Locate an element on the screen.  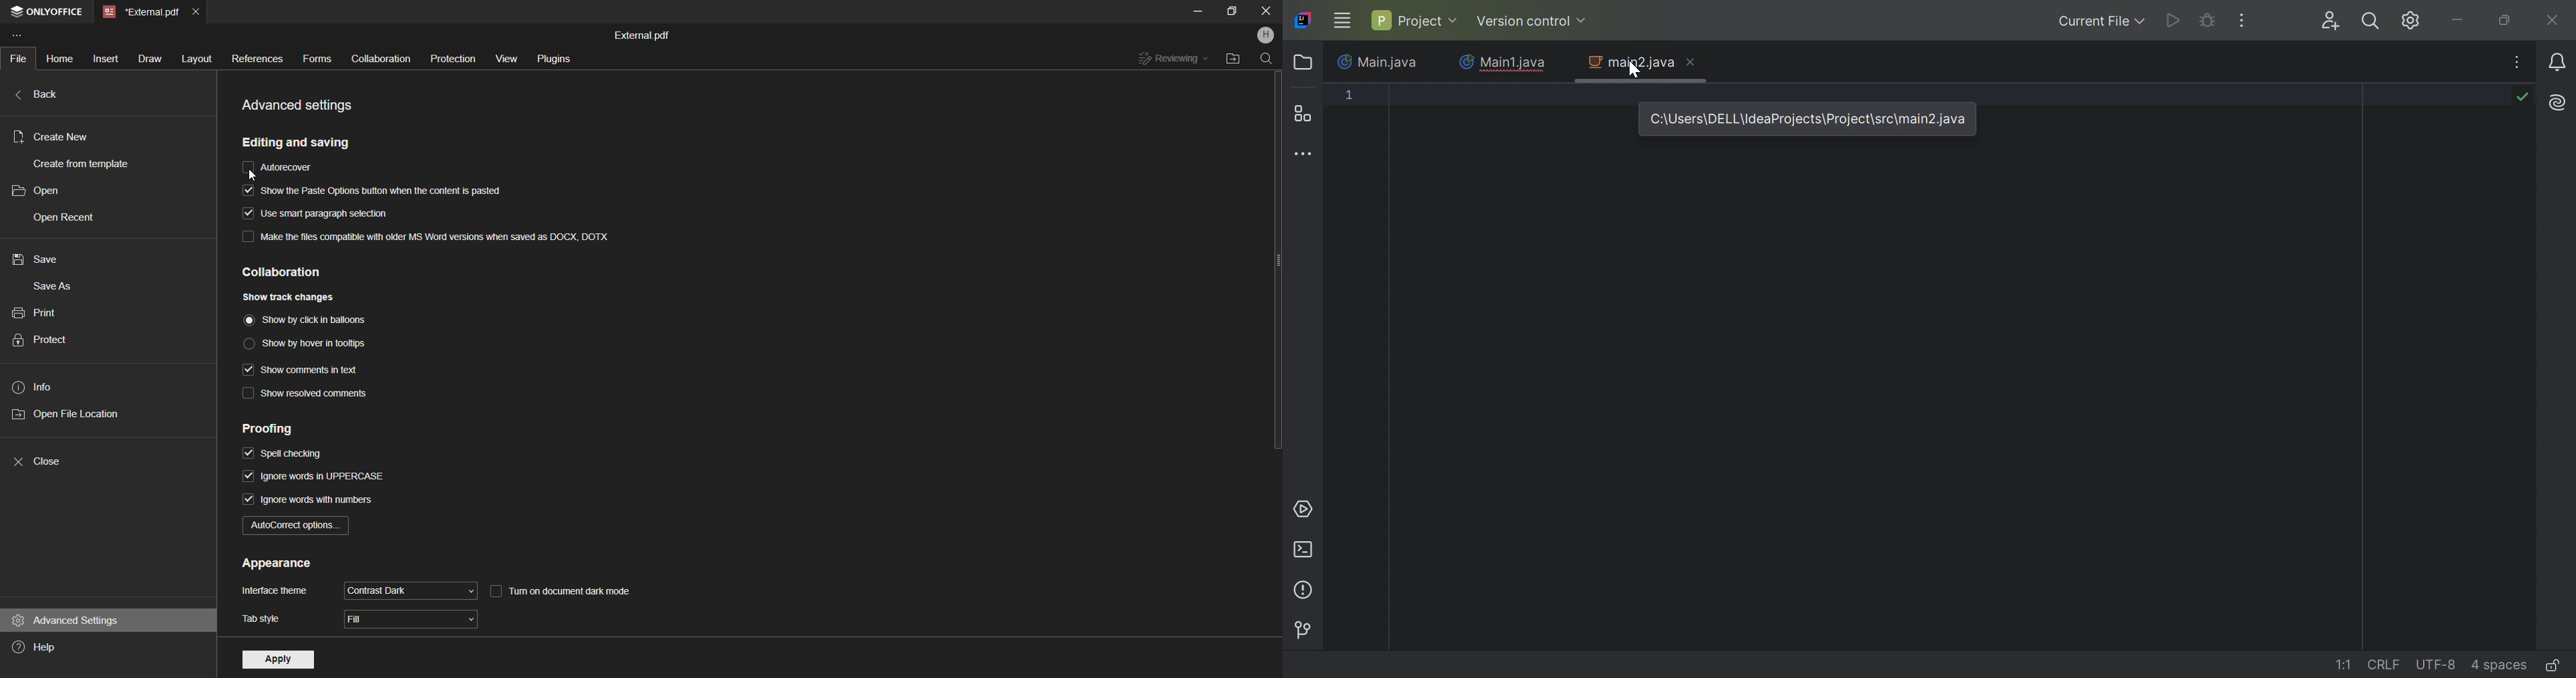
show by hover in tooltips is located at coordinates (308, 342).